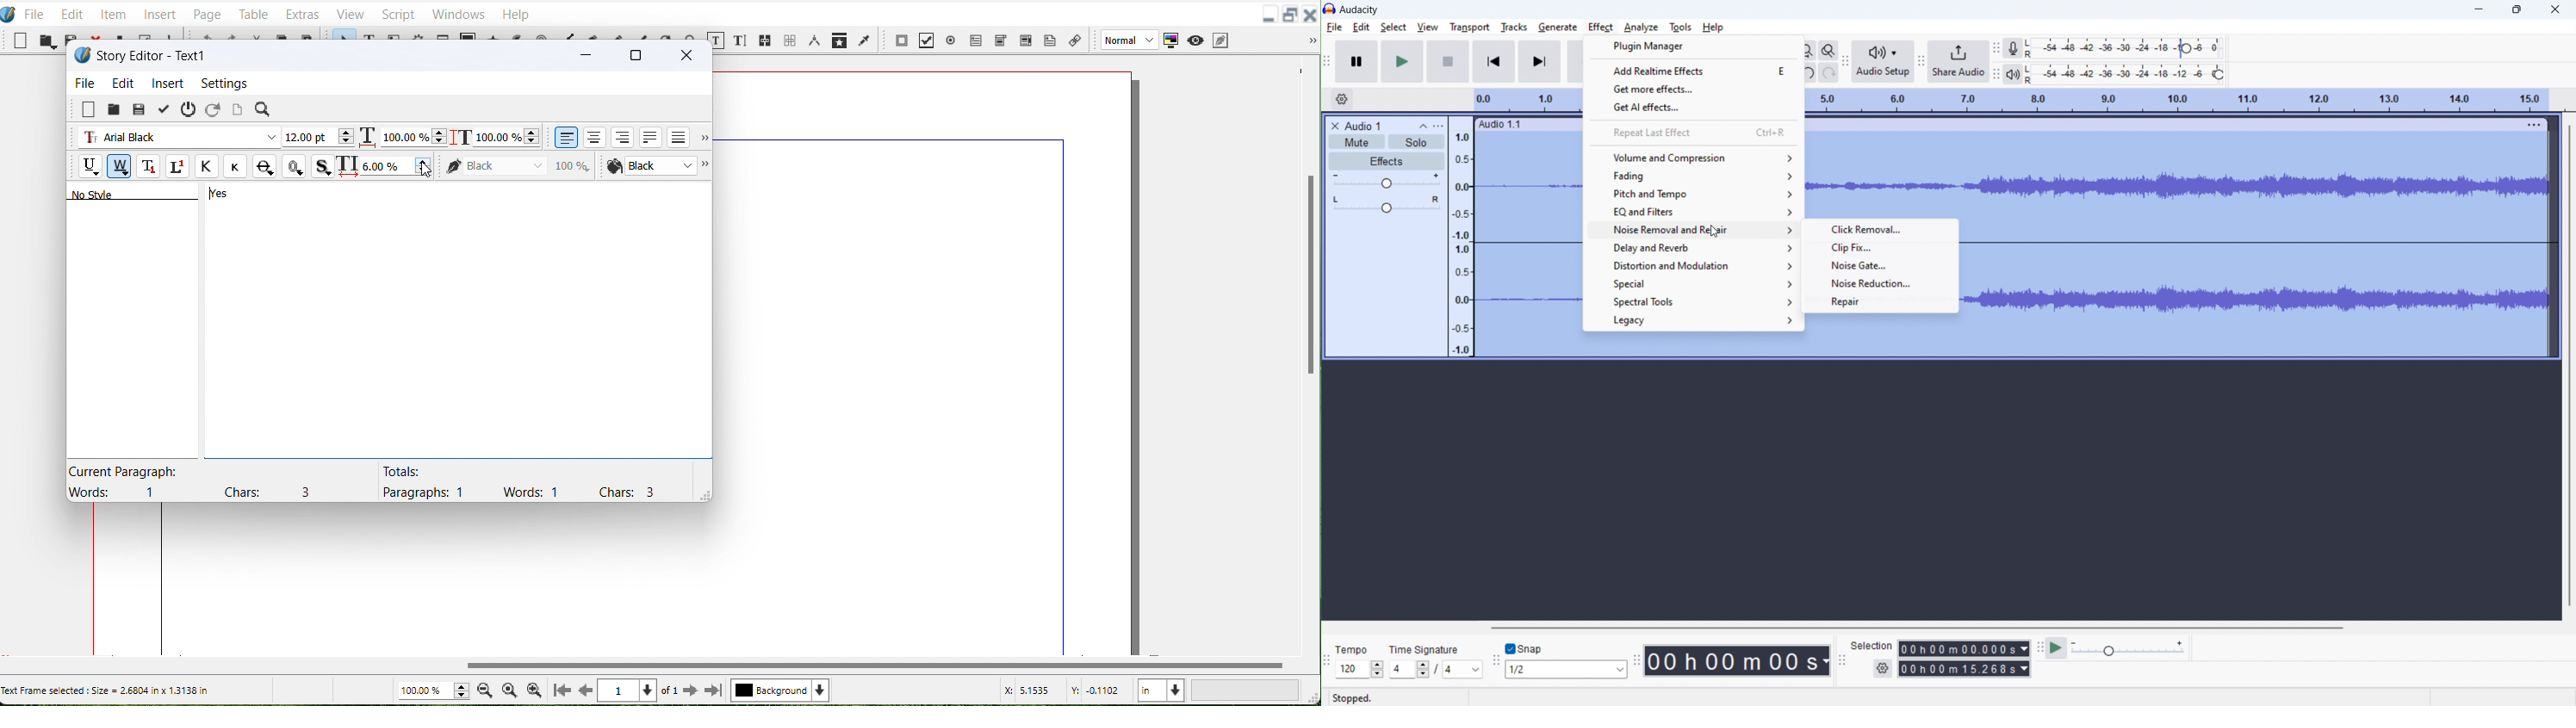 Image resolution: width=2576 pixels, height=728 pixels. Describe the element at coordinates (177, 166) in the screenshot. I see `Superscript` at that location.